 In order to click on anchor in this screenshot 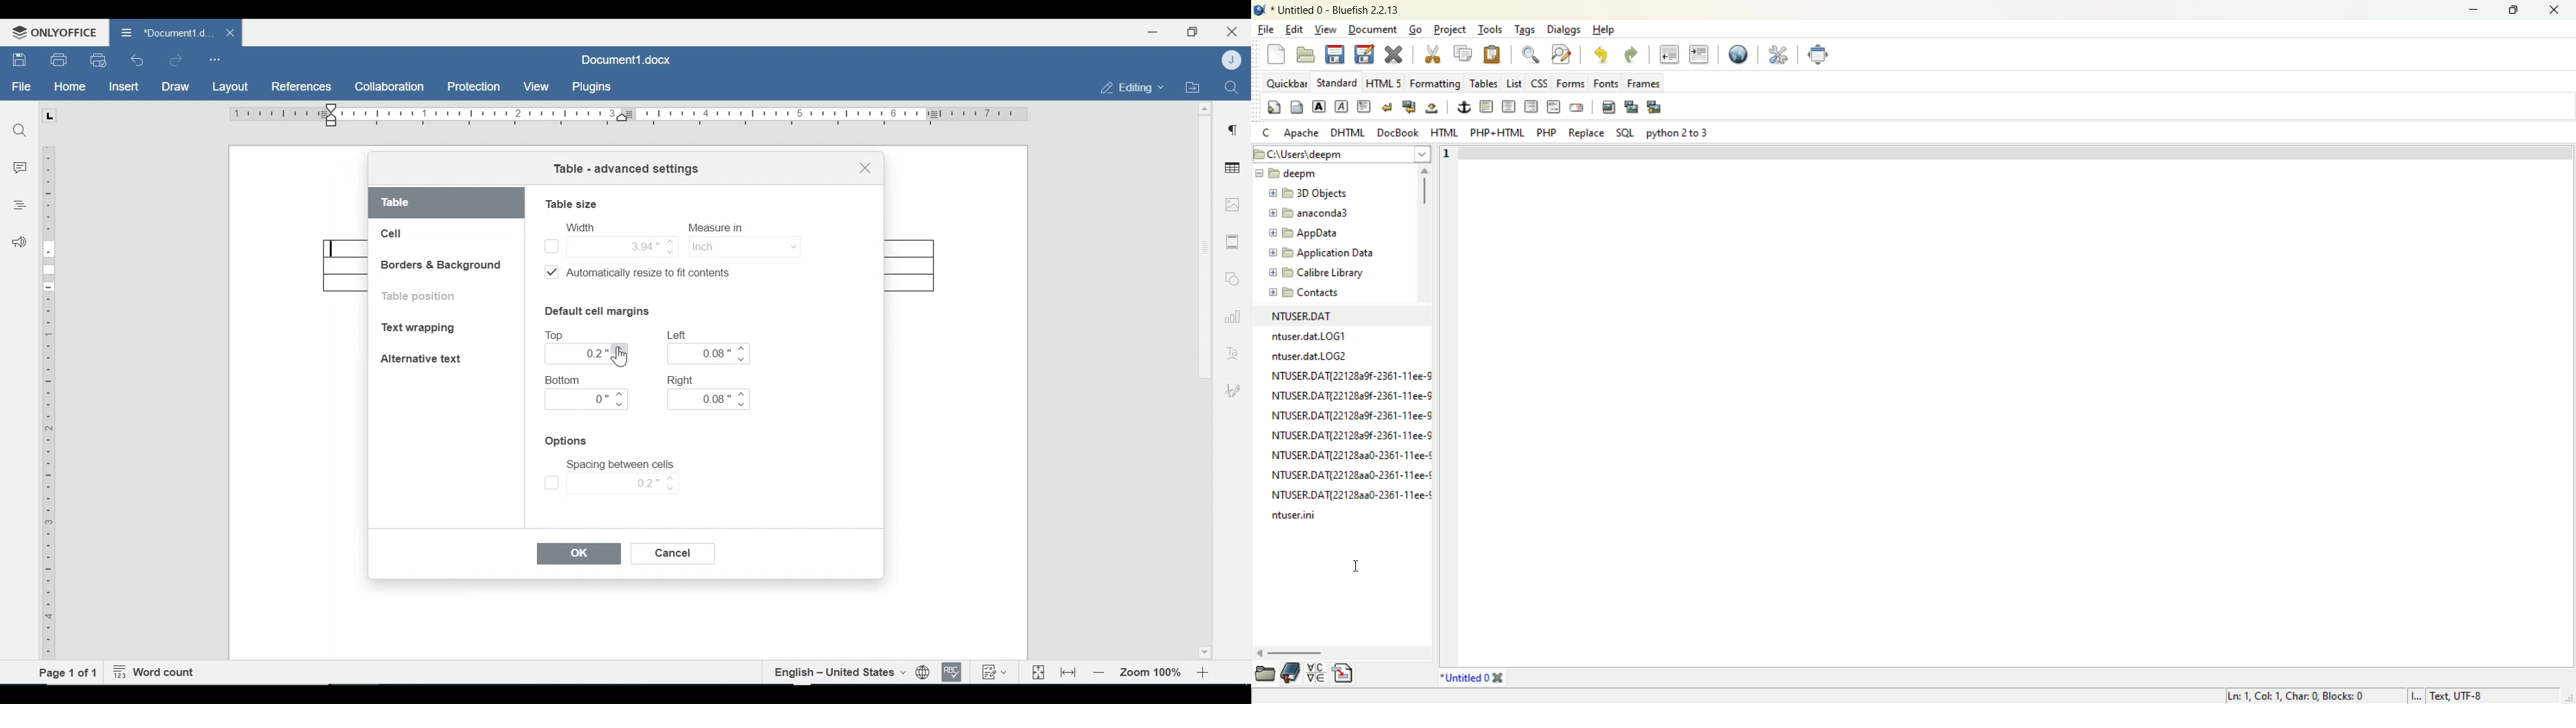, I will do `click(1464, 107)`.